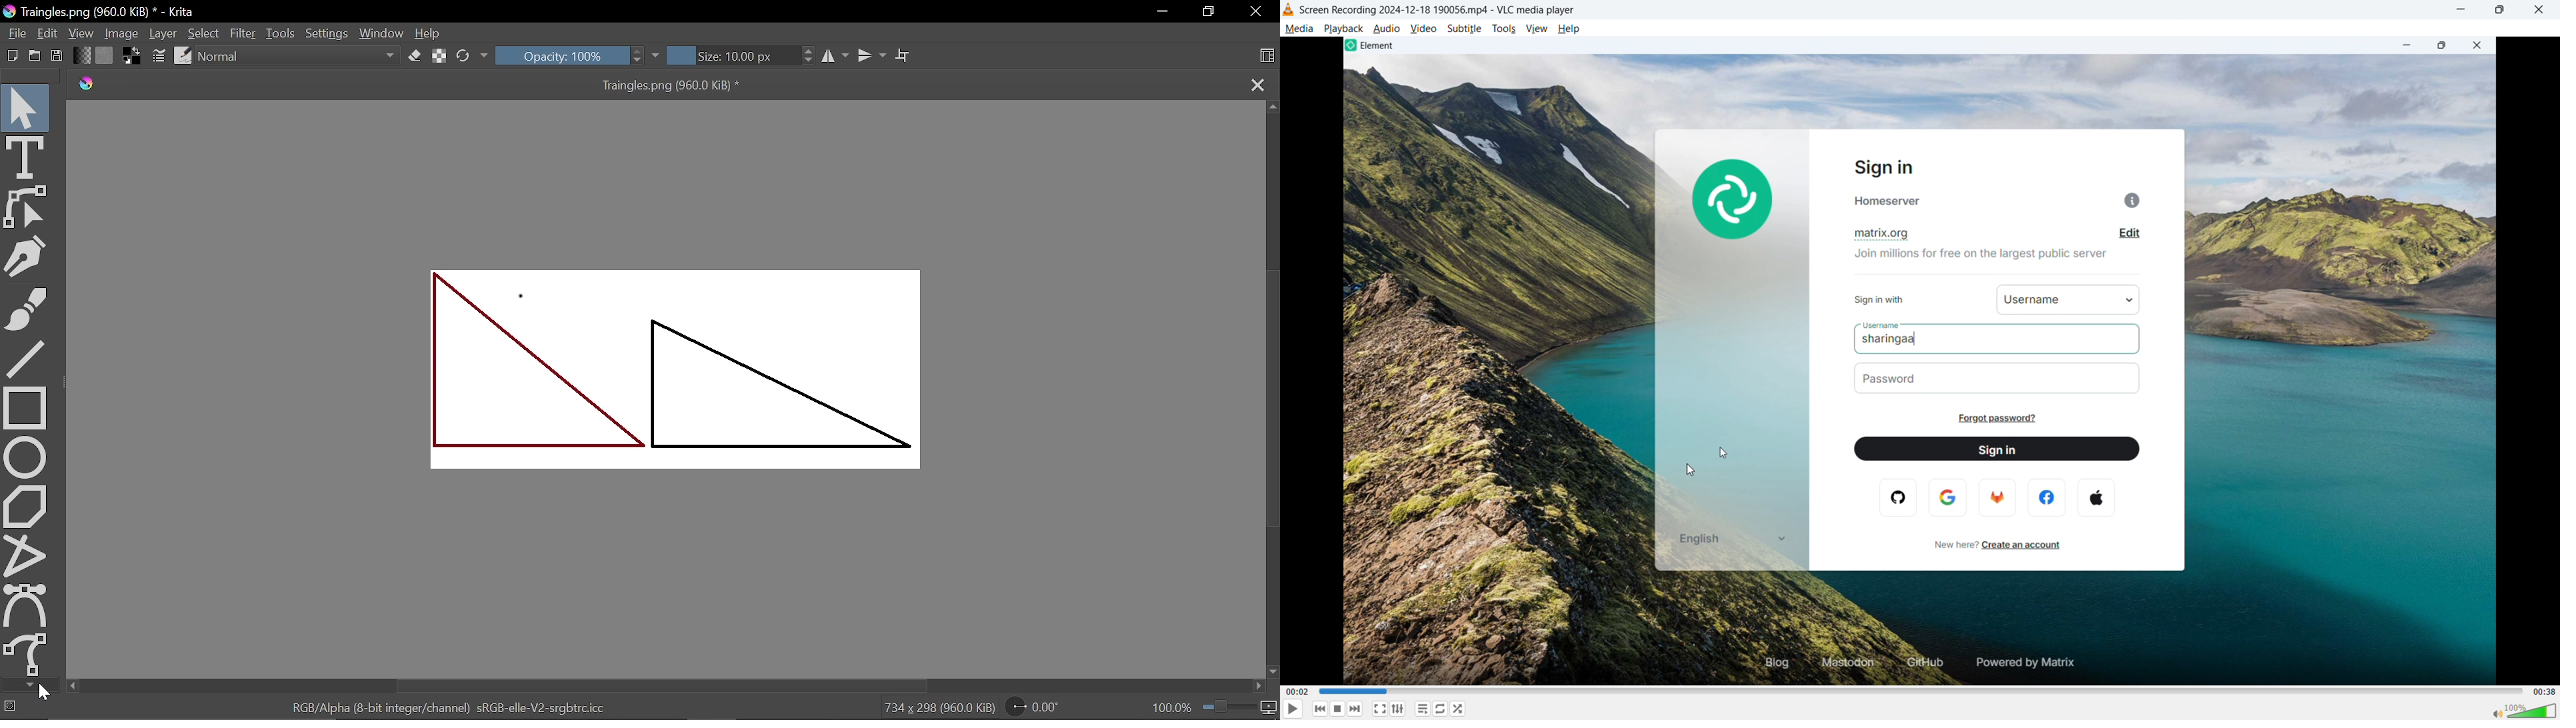 The height and width of the screenshot is (728, 2576). I want to click on Stop playing , so click(1337, 709).